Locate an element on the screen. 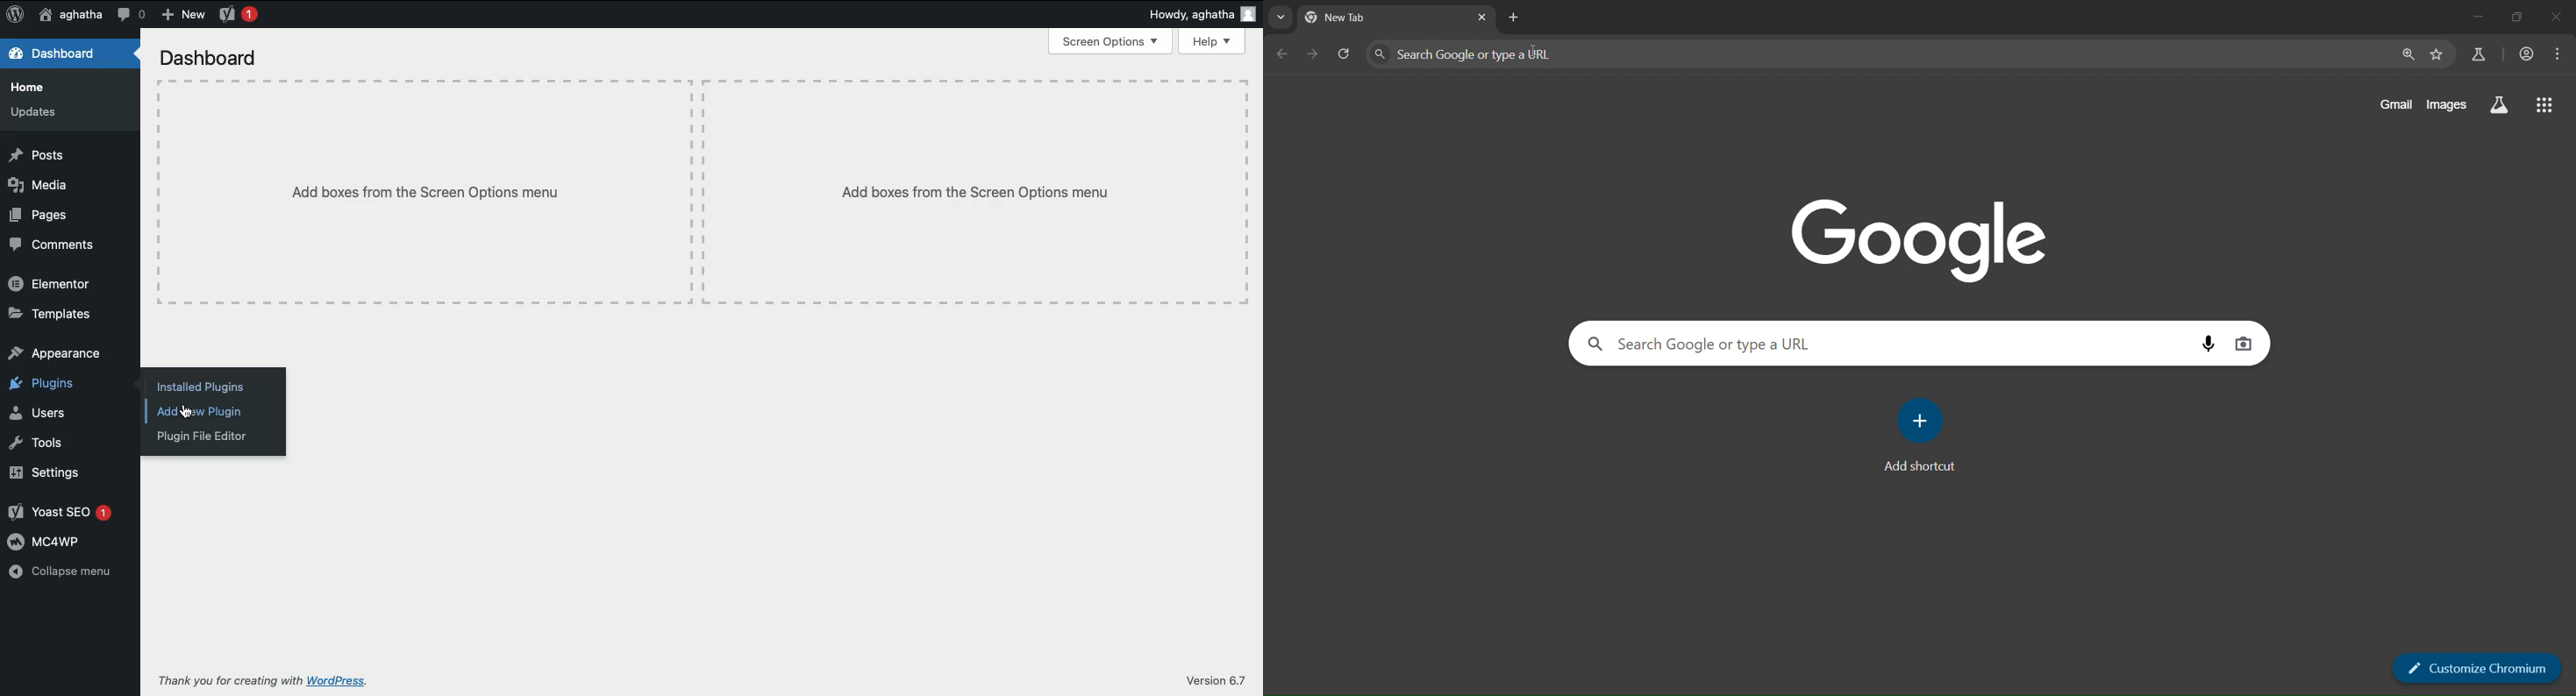  Settings is located at coordinates (47, 472).